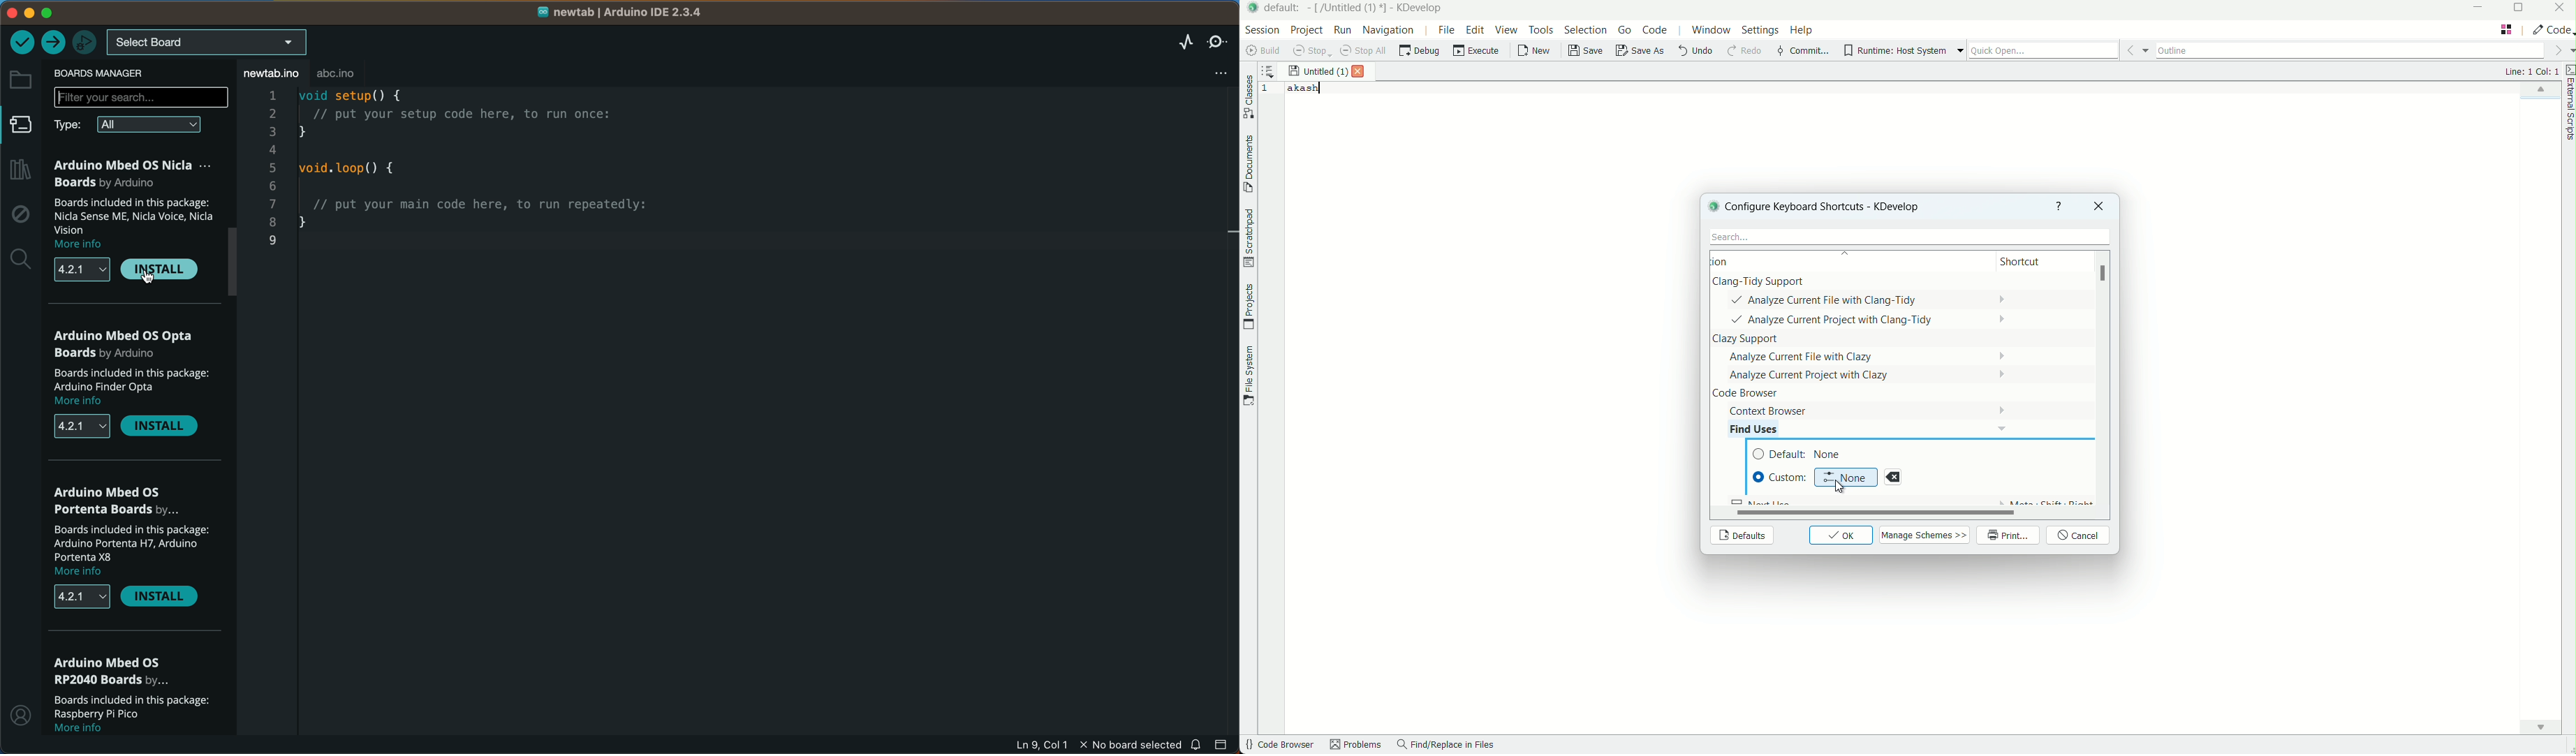  What do you see at coordinates (109, 74) in the screenshot?
I see `board manager` at bounding box center [109, 74].